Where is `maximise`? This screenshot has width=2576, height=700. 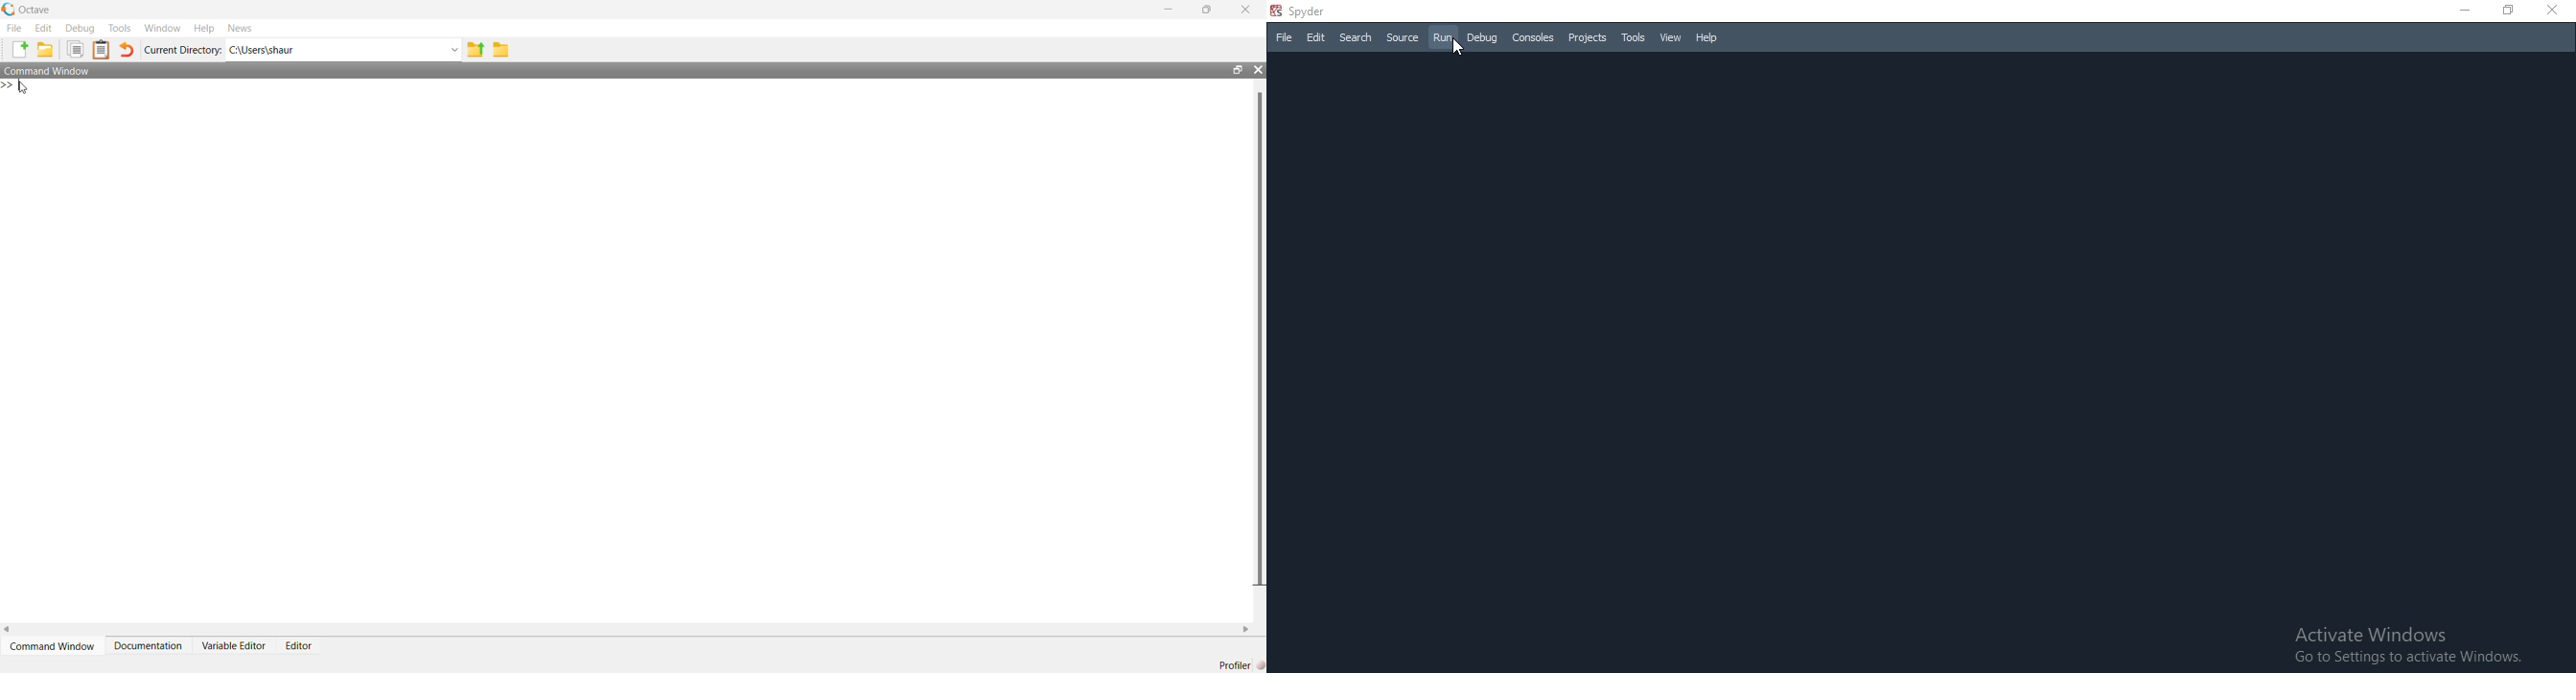 maximise is located at coordinates (1209, 8).